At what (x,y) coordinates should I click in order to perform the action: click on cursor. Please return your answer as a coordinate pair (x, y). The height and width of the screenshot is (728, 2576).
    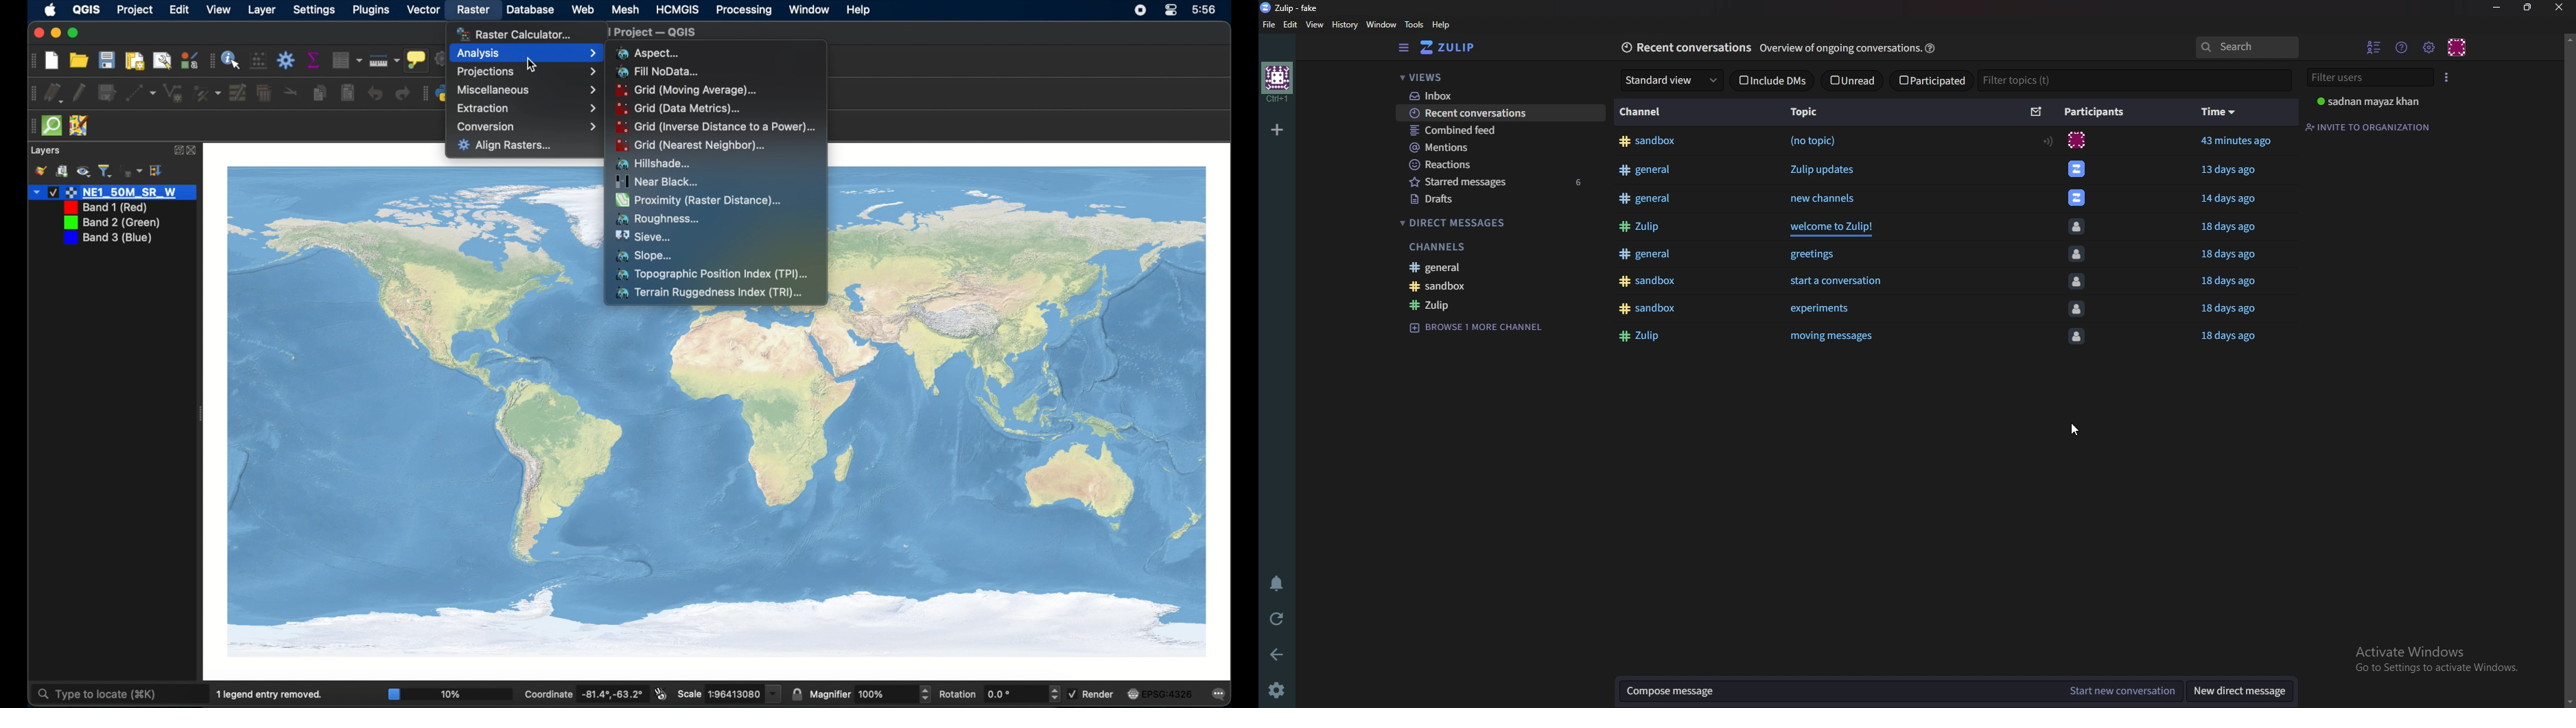
    Looking at the image, I should click on (2072, 429).